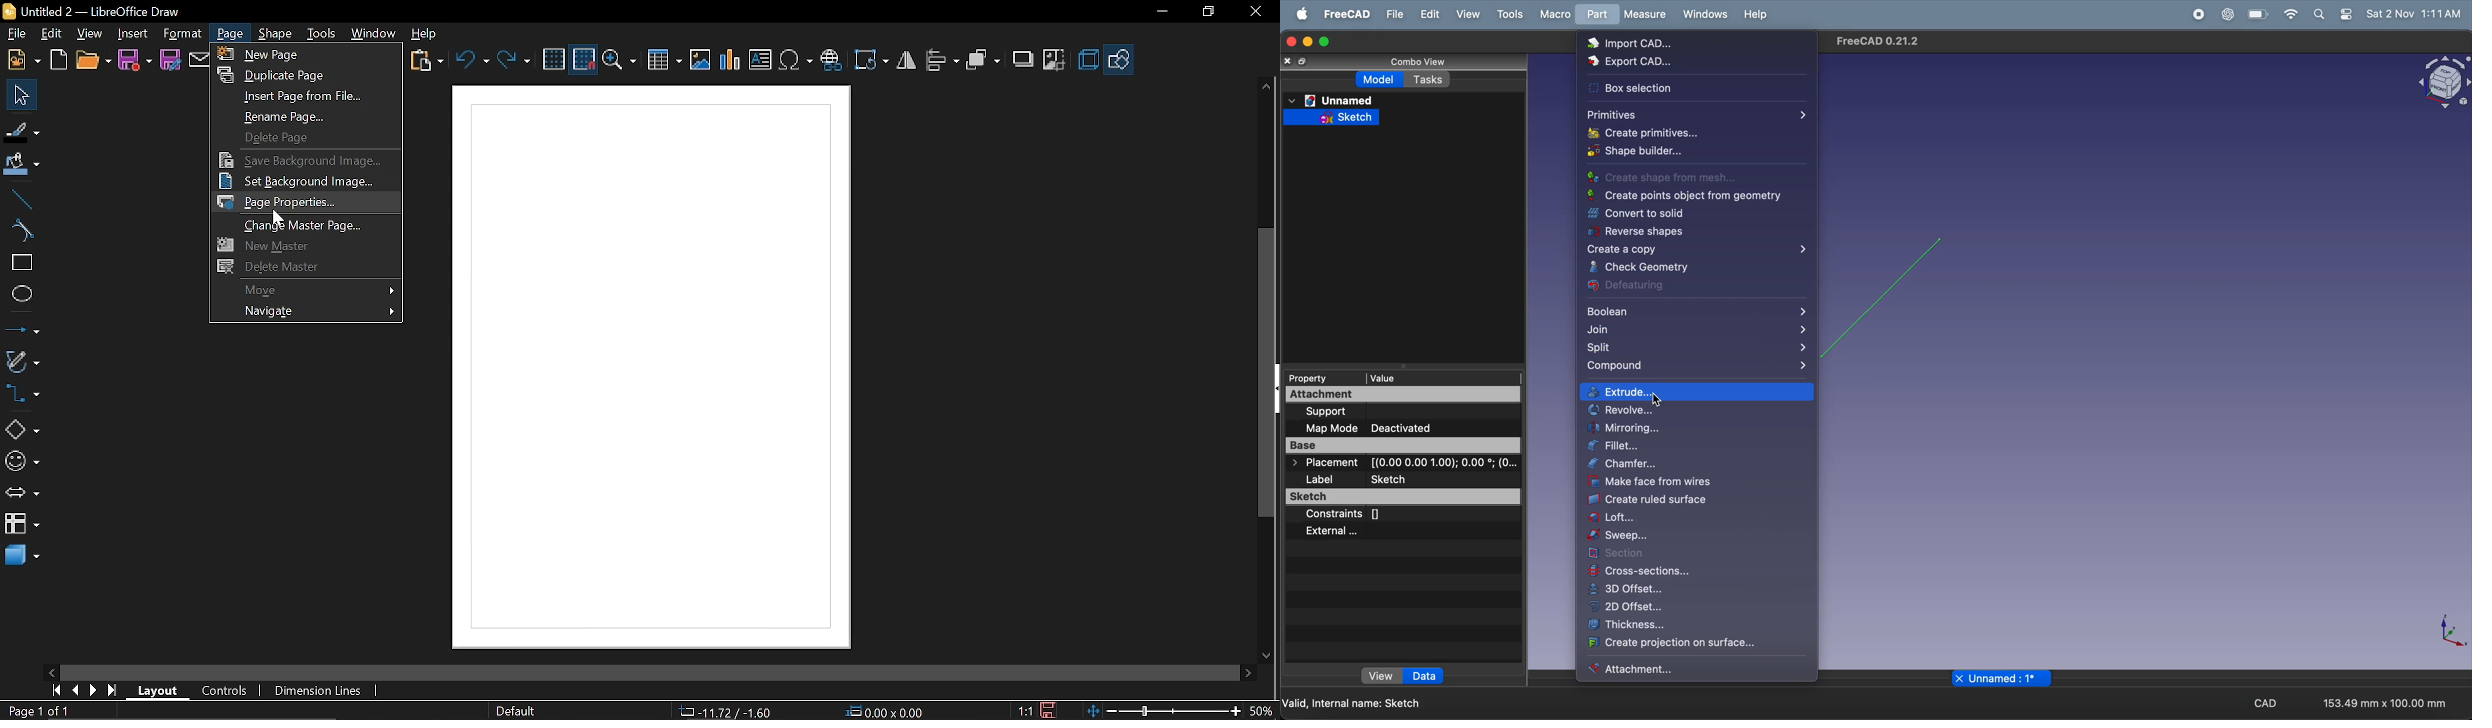 Image resolution: width=2492 pixels, height=728 pixels. I want to click on New page, so click(304, 53).